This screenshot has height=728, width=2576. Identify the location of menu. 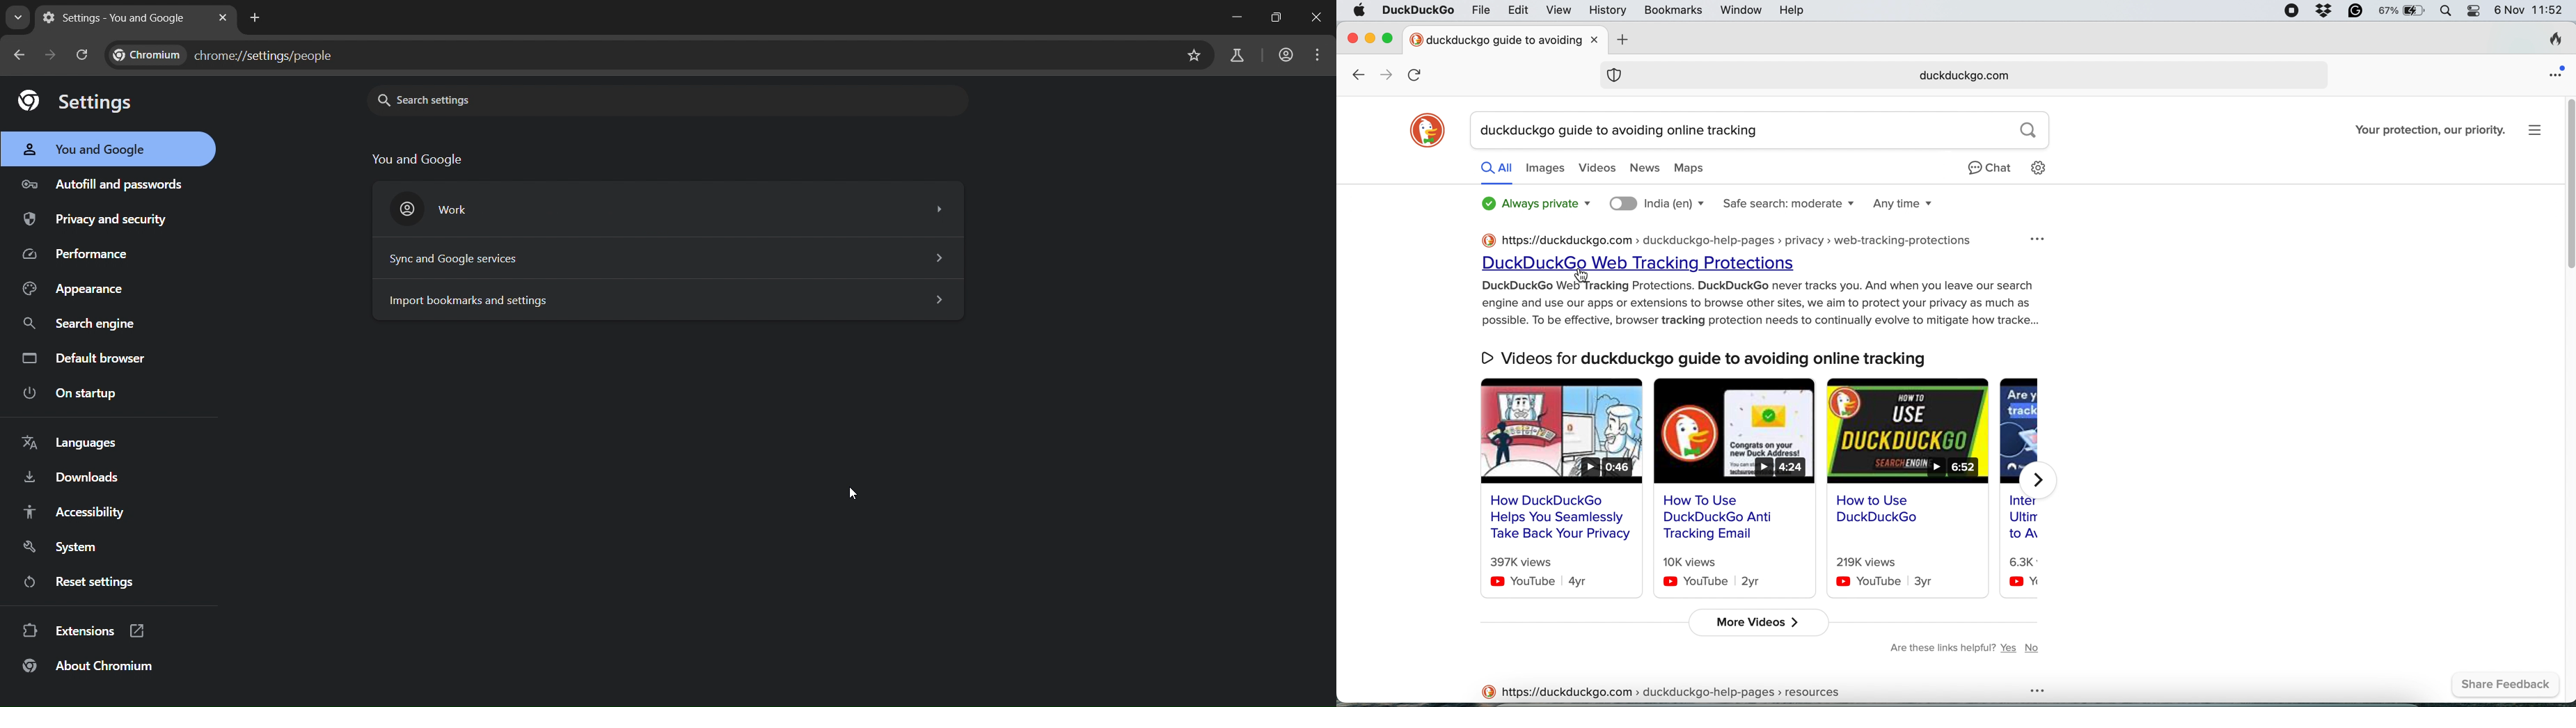
(1323, 54).